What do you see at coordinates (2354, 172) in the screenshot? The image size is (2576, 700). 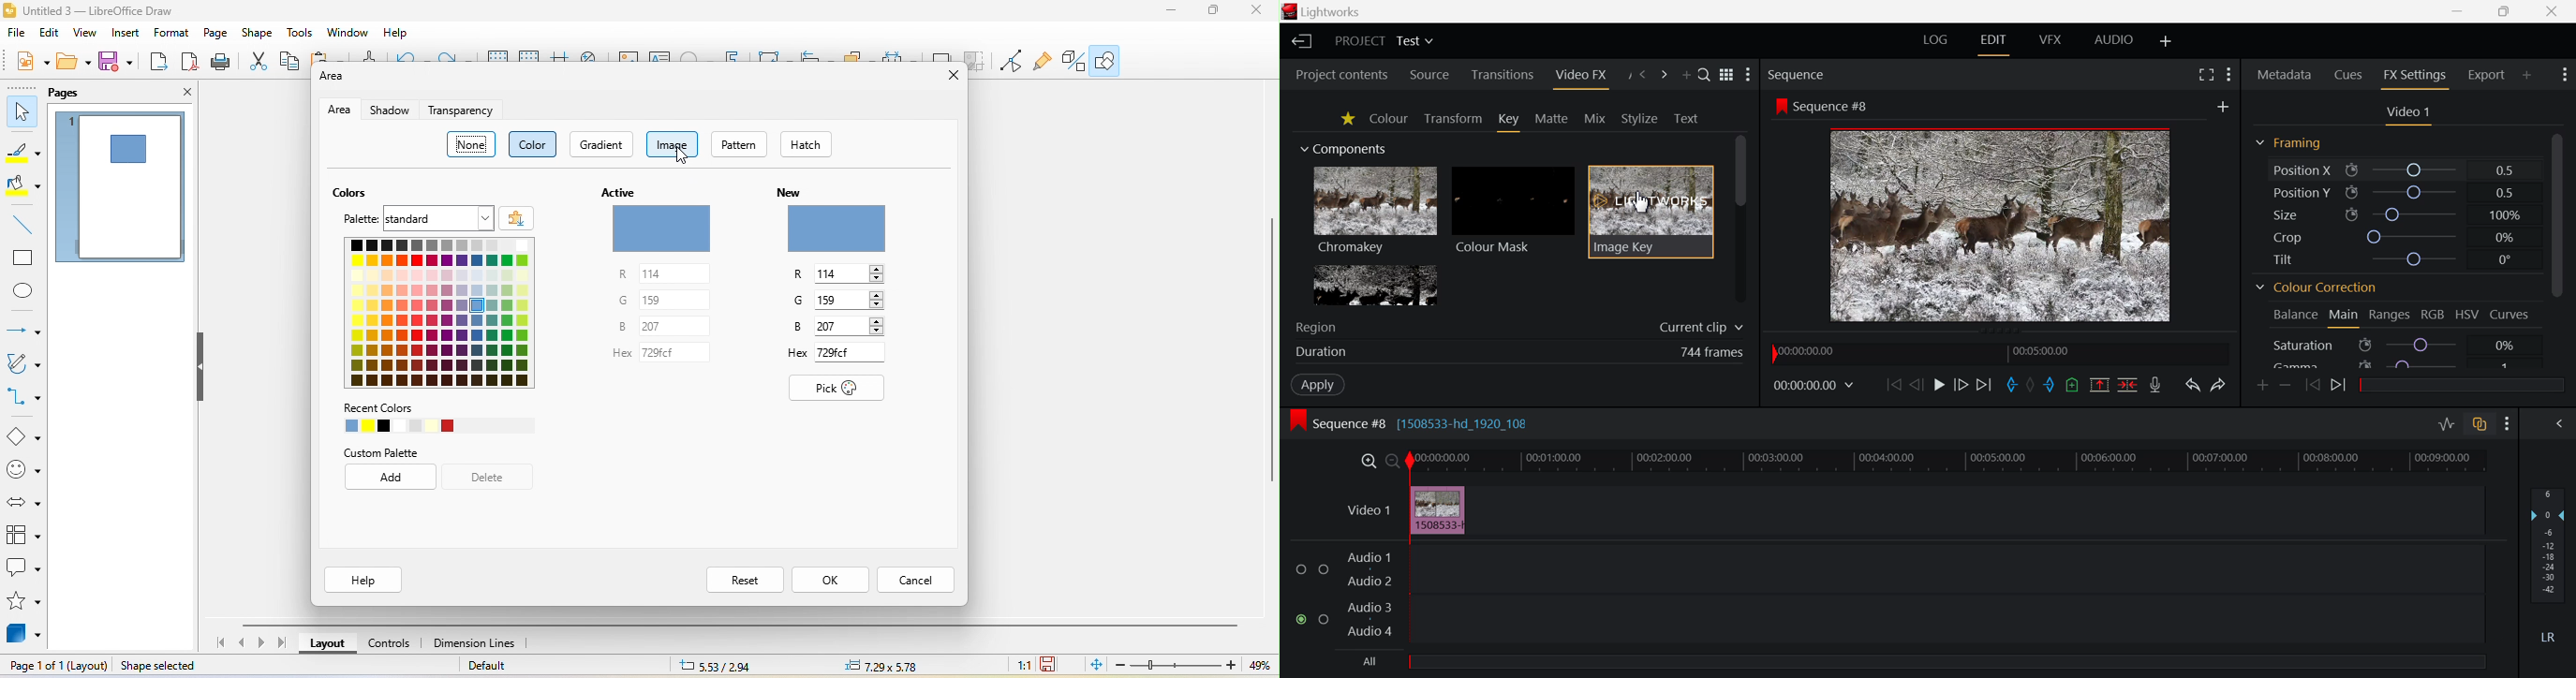 I see `icon` at bounding box center [2354, 172].